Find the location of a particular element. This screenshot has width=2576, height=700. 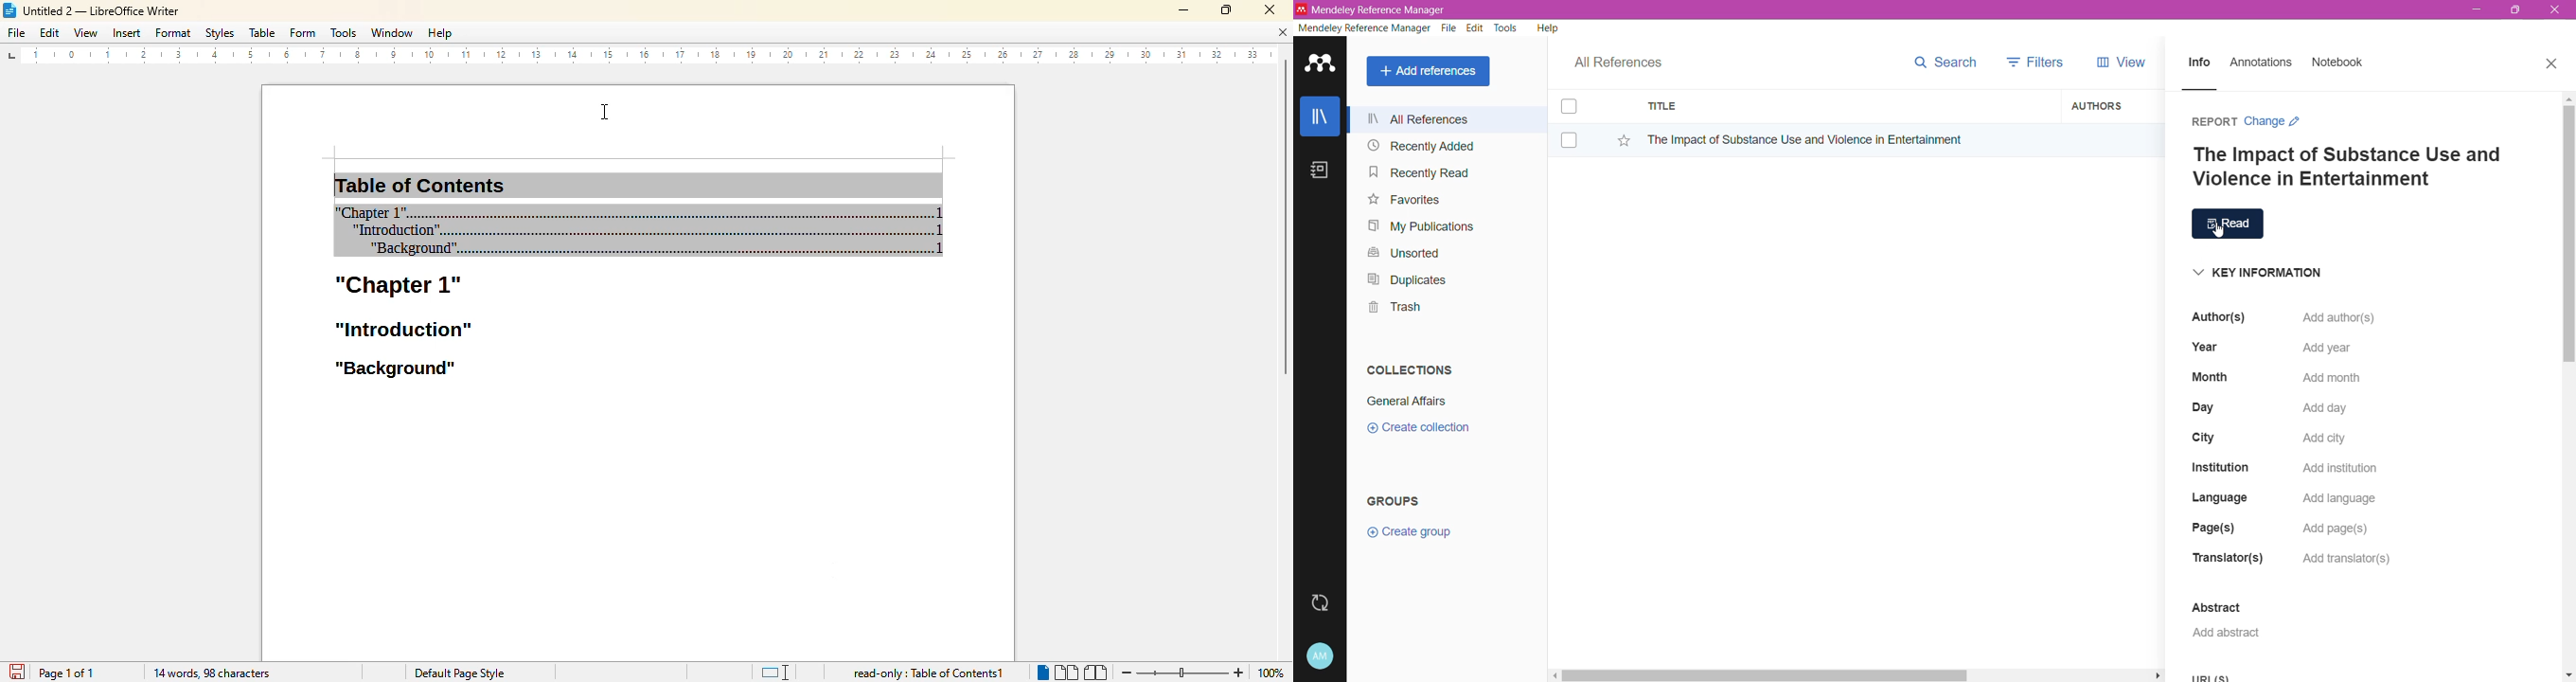

Favorites is located at coordinates (1404, 199).